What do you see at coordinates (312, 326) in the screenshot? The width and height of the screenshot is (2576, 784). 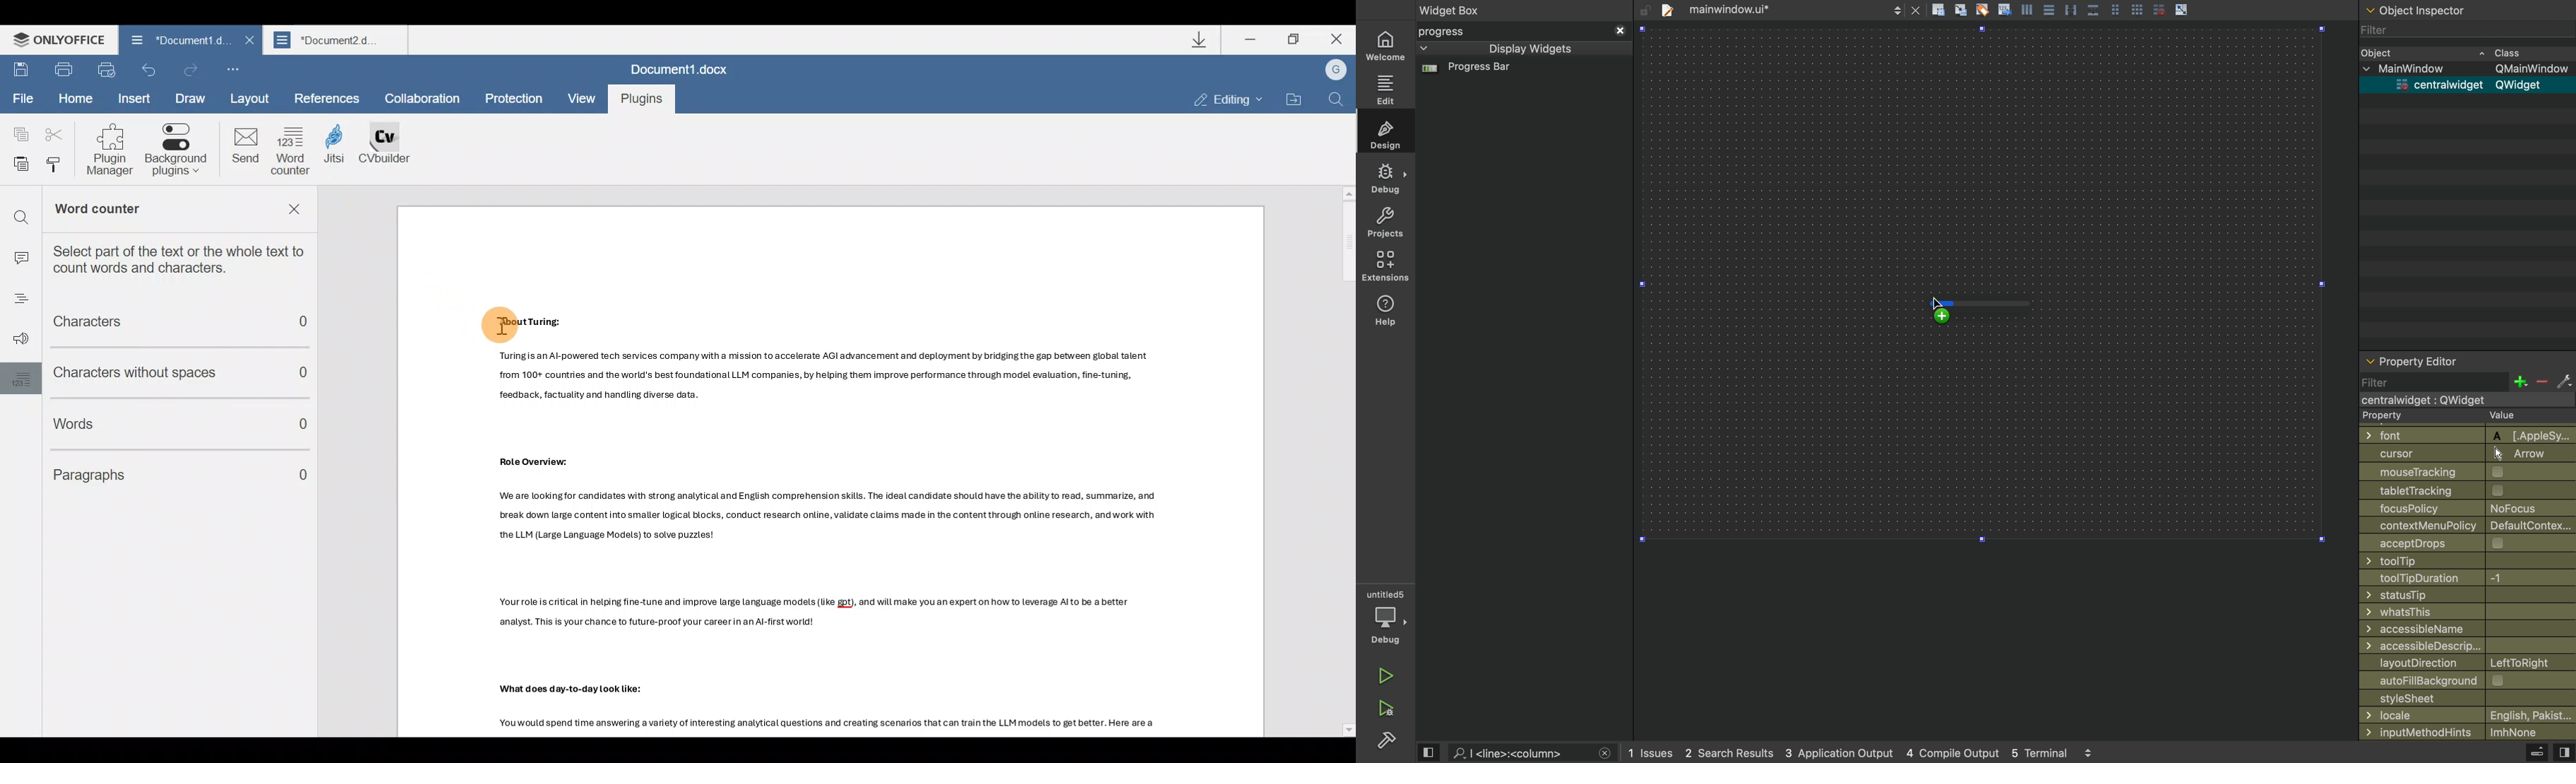 I see `0` at bounding box center [312, 326].